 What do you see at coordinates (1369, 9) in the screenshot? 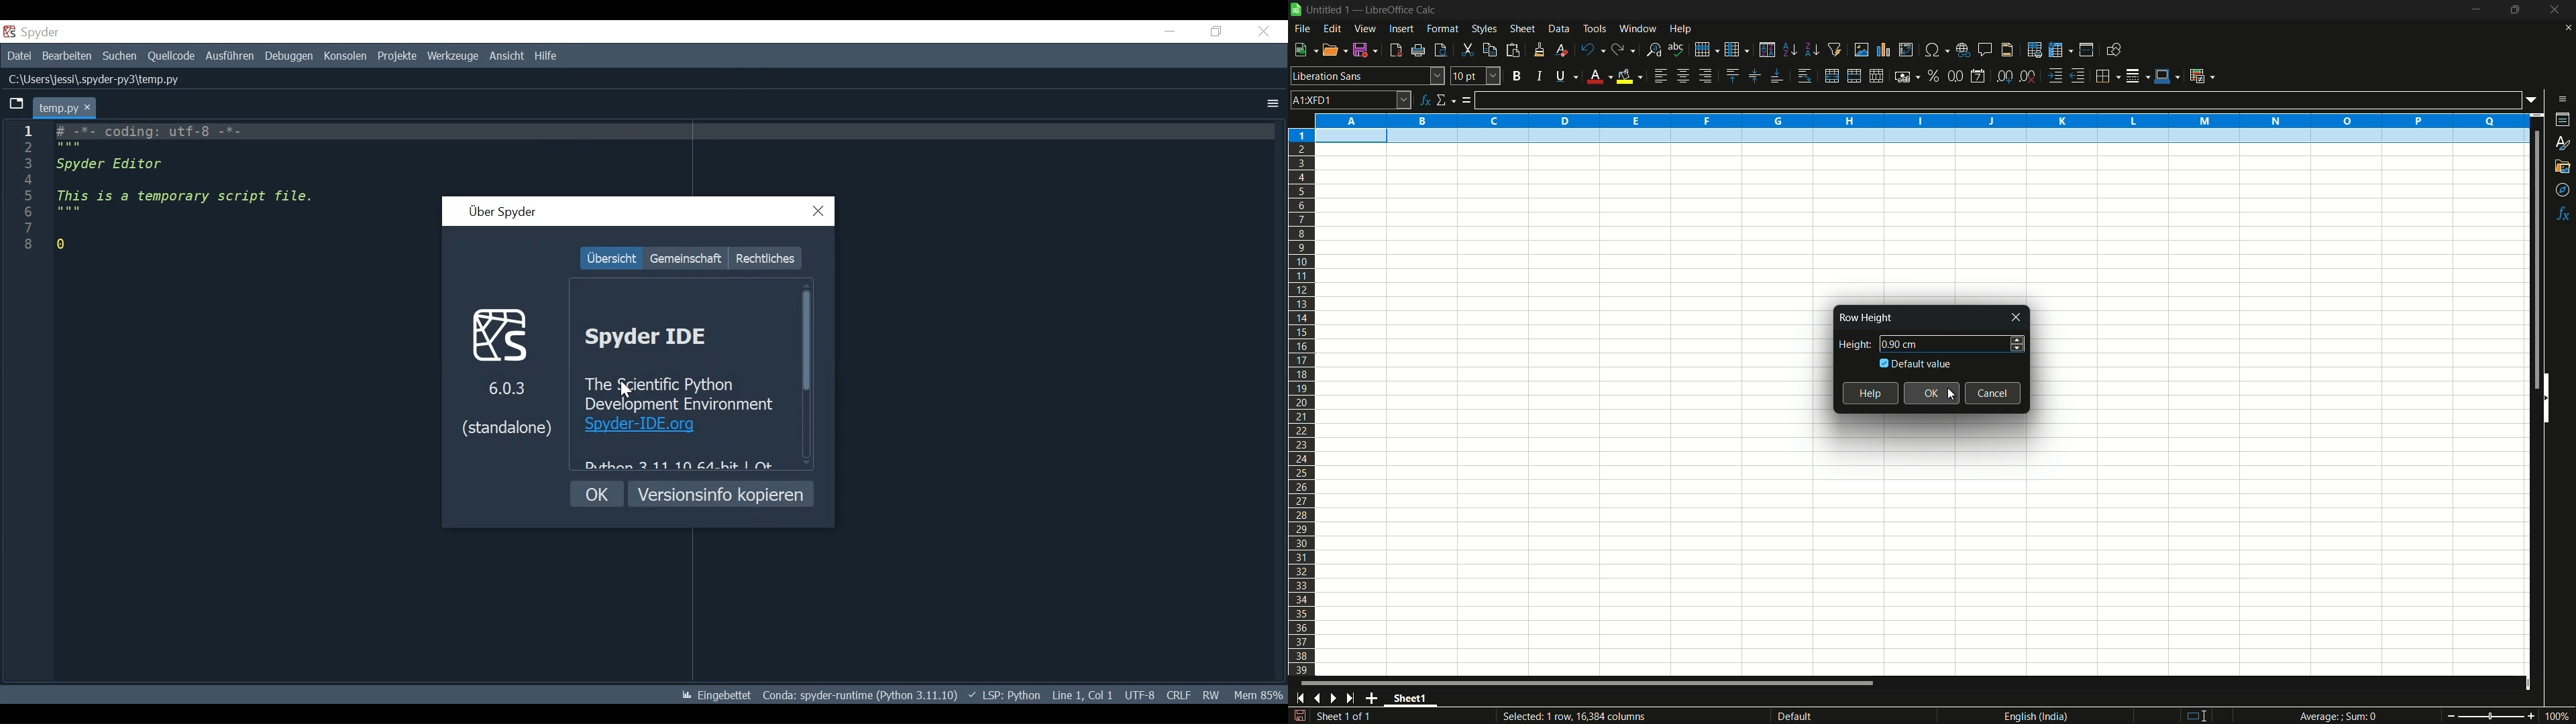
I see `| Untitled 1 — LibreOffice Calc` at bounding box center [1369, 9].